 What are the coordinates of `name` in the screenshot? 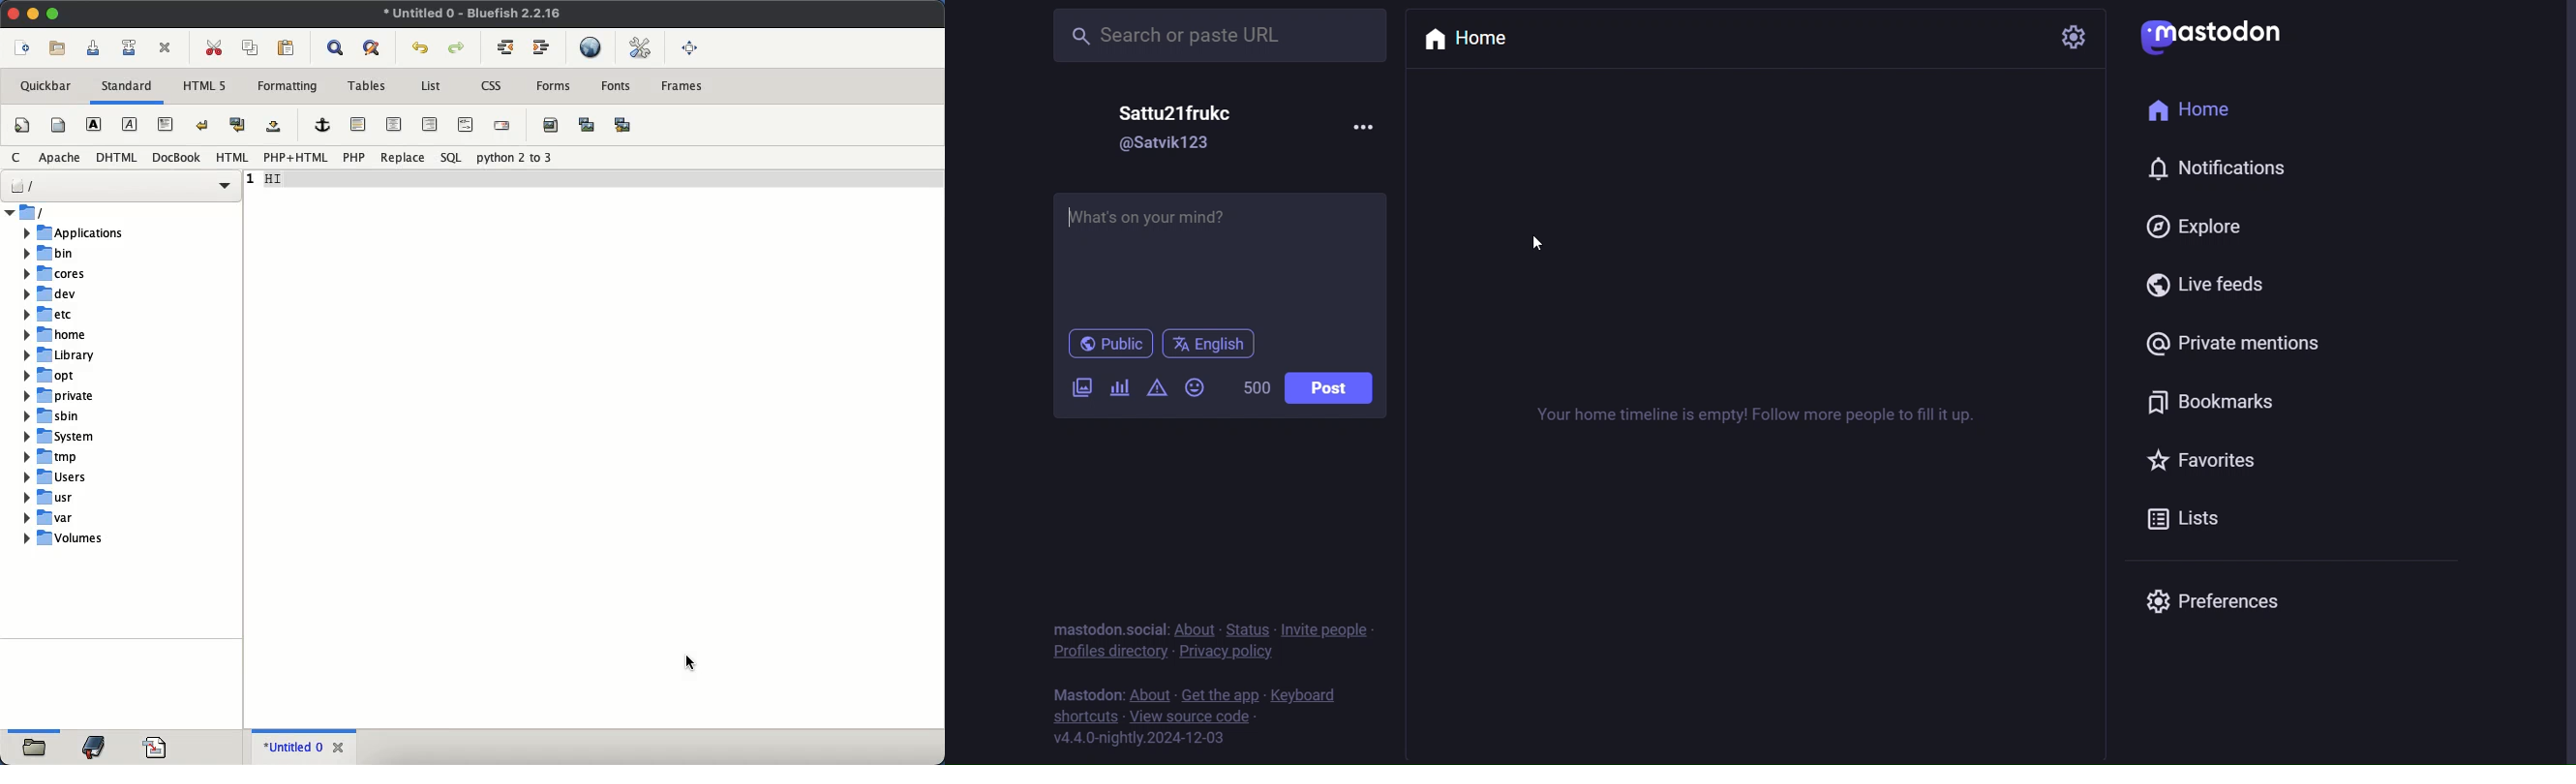 It's located at (1174, 114).